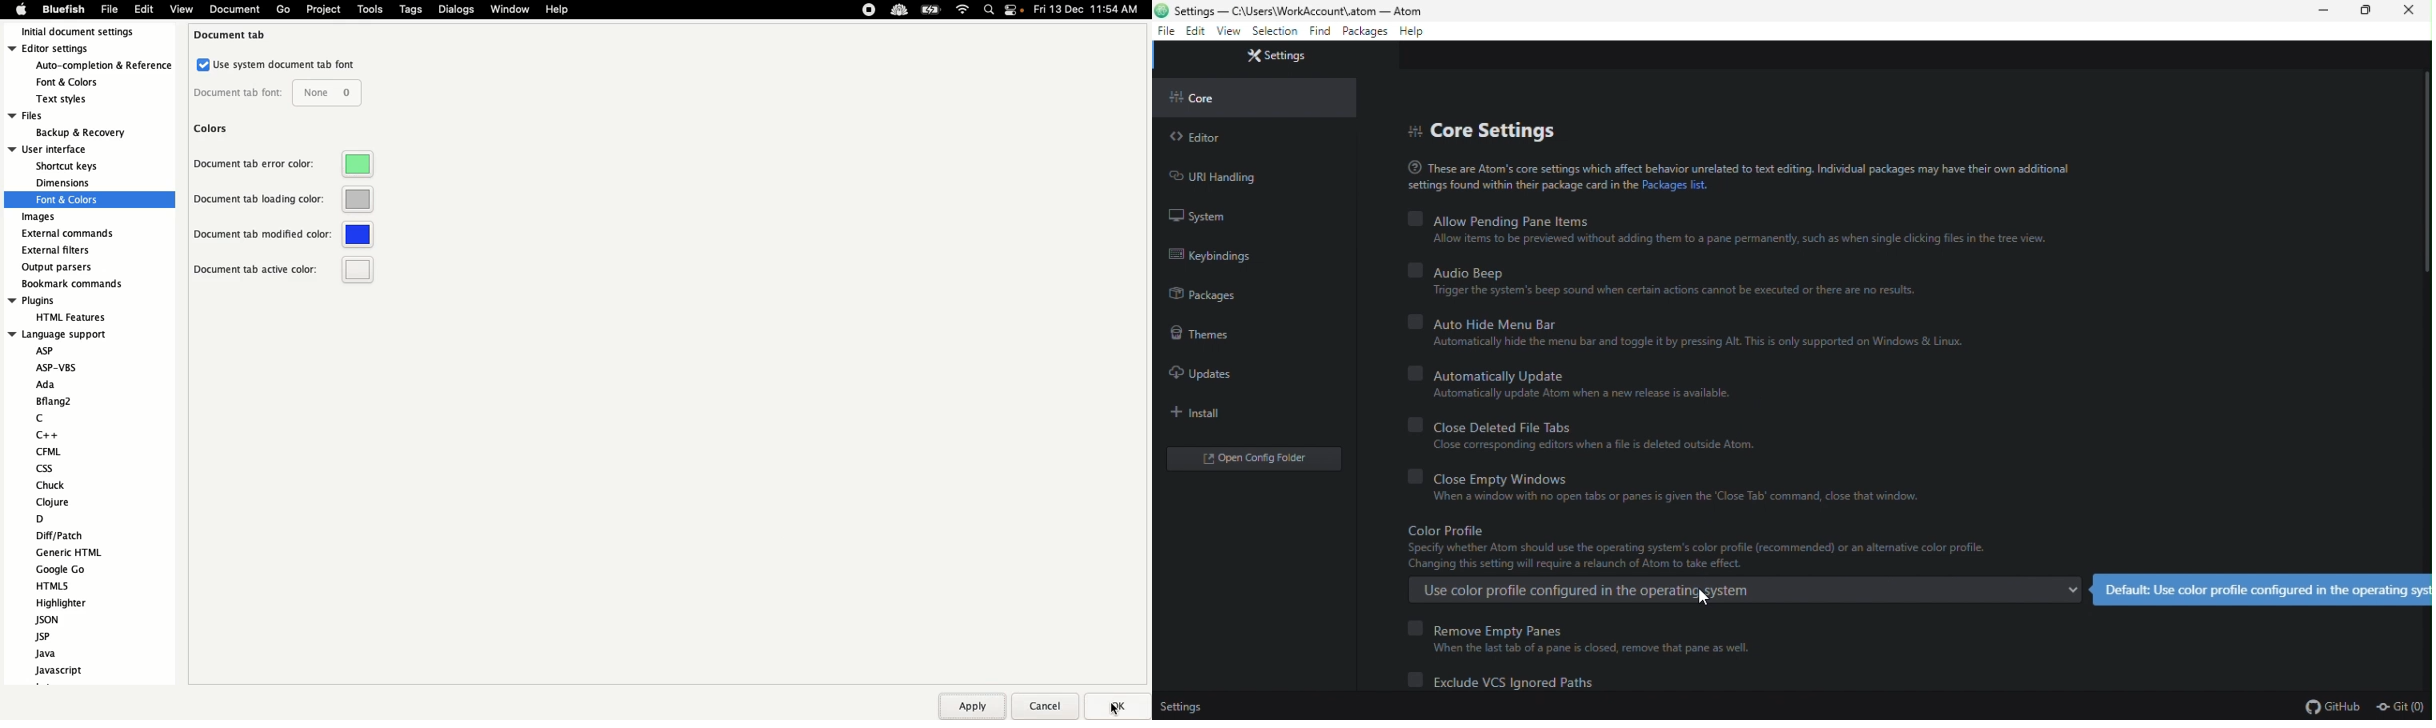 This screenshot has height=728, width=2436. What do you see at coordinates (1230, 32) in the screenshot?
I see `view ` at bounding box center [1230, 32].